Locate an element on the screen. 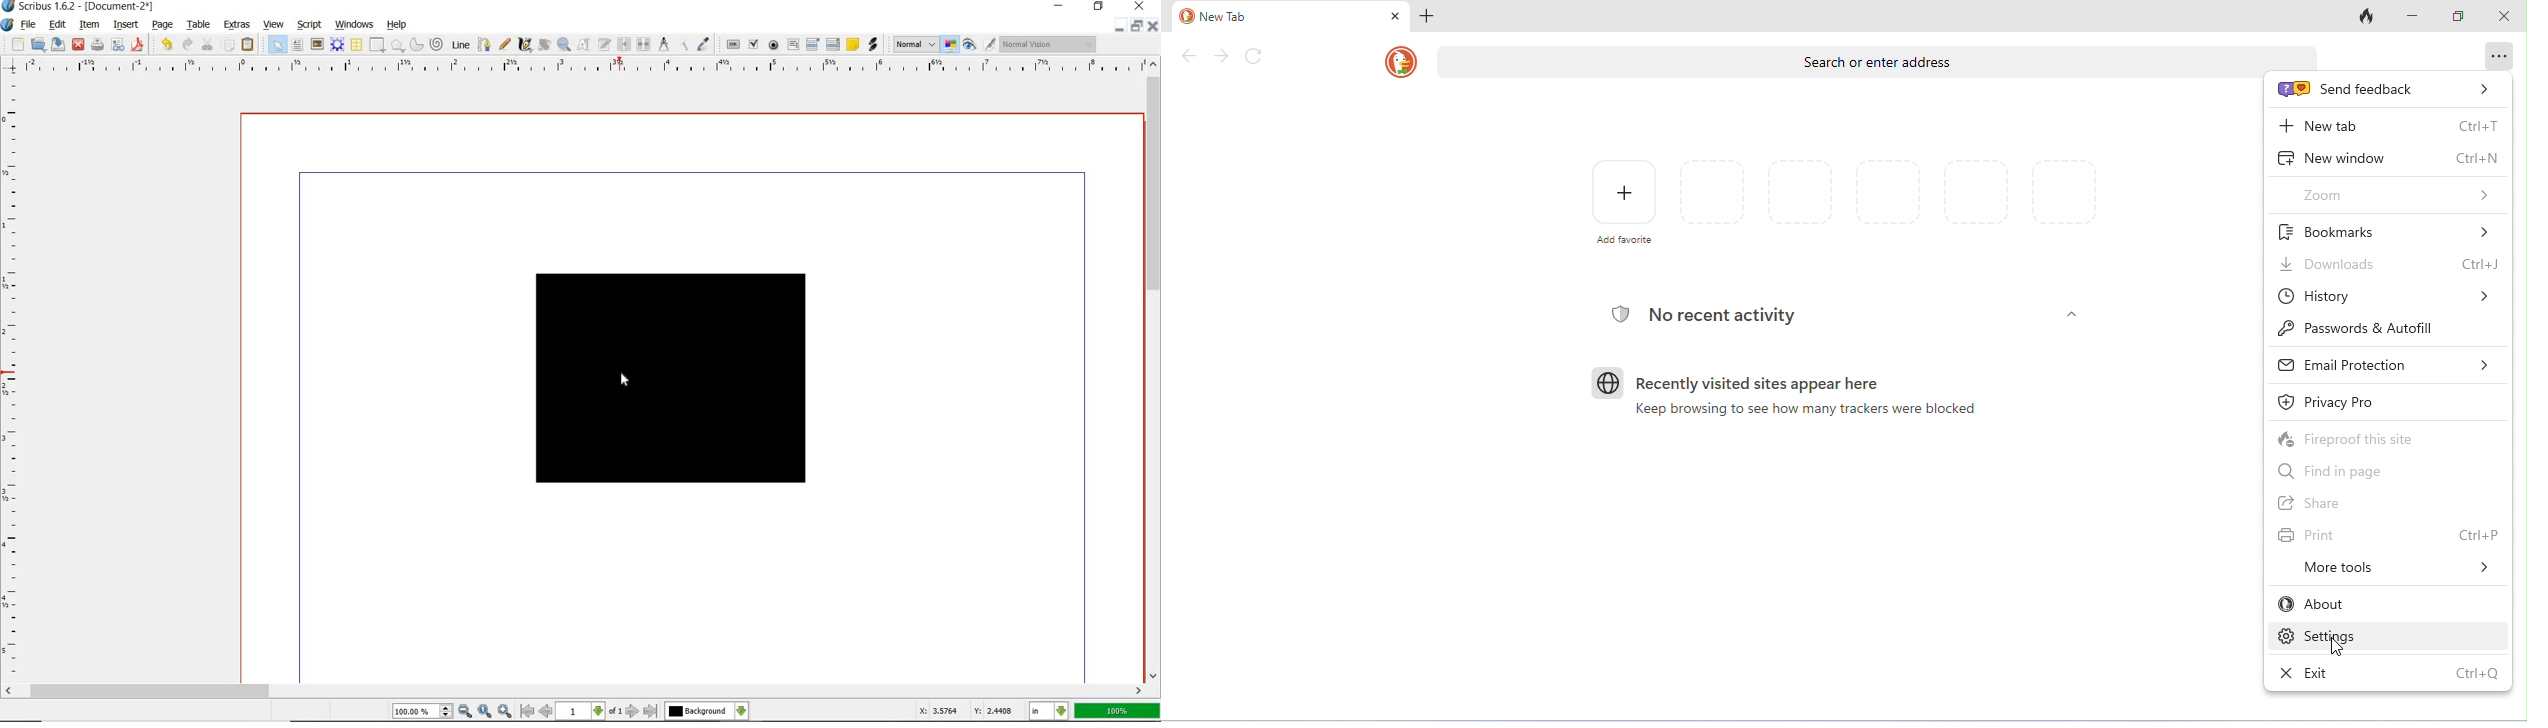 The image size is (2548, 728). RESTORE is located at coordinates (1134, 28).